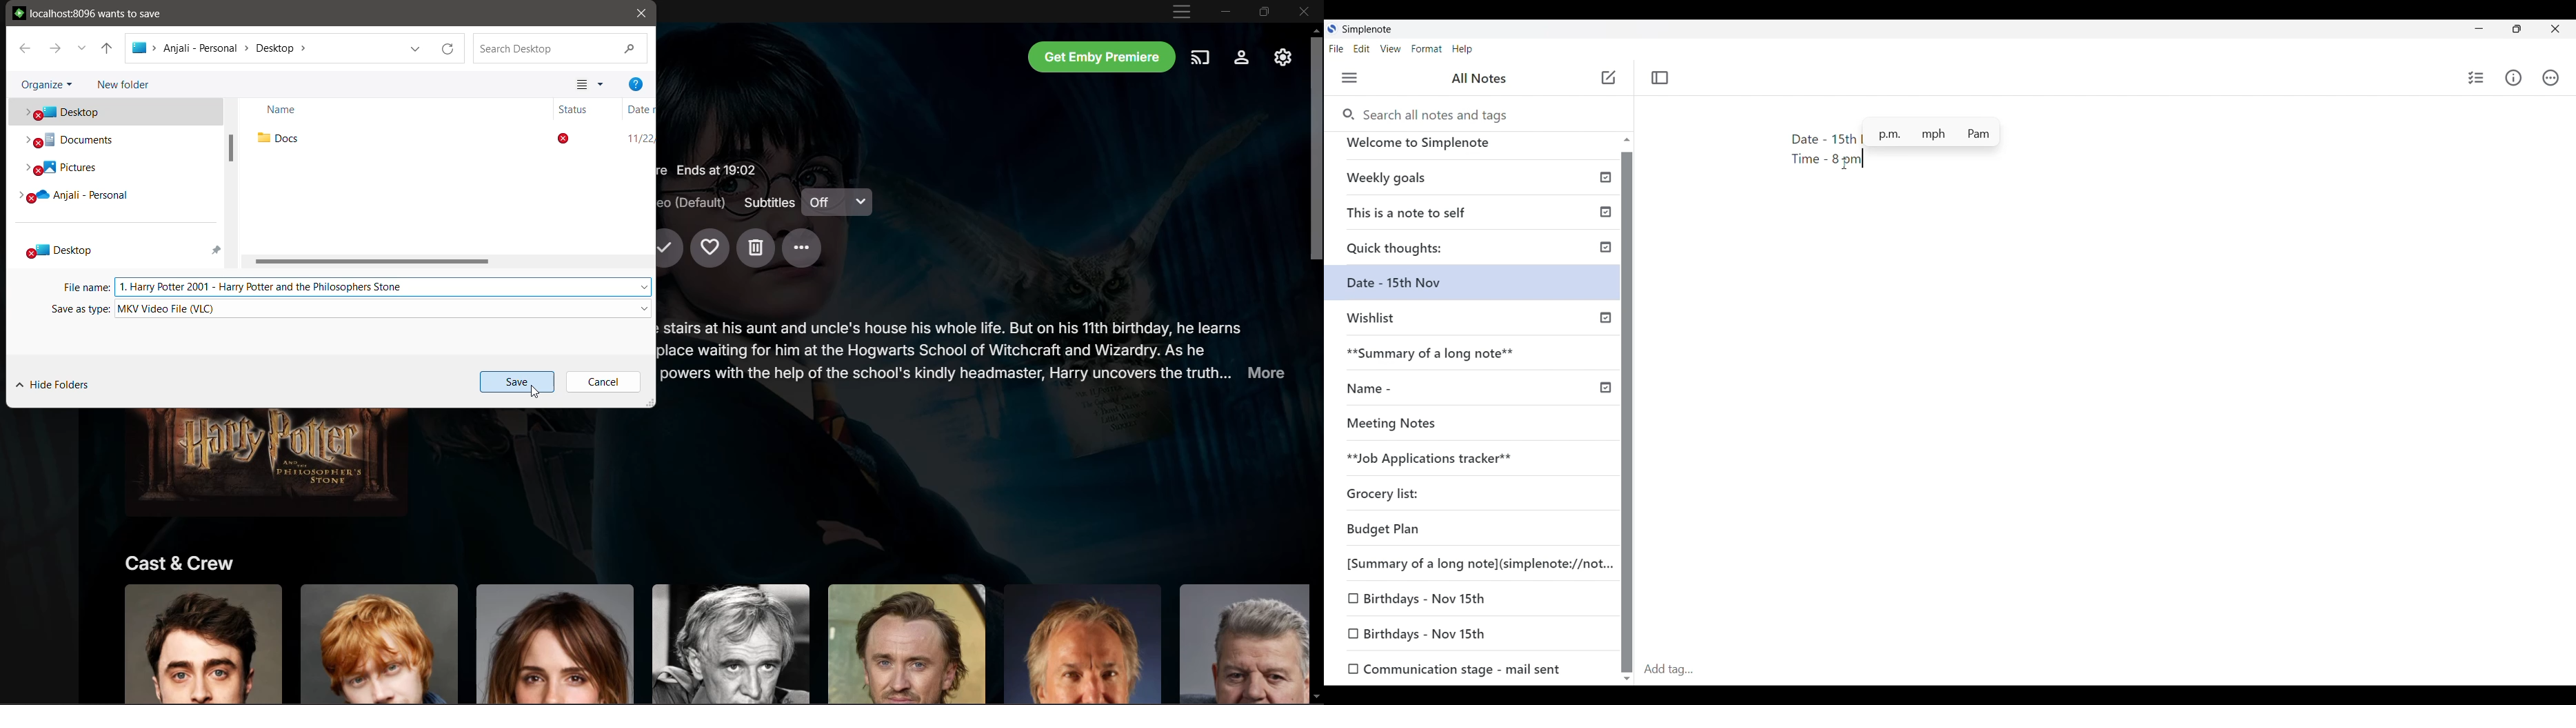 The width and height of the screenshot is (2576, 728). Describe the element at coordinates (1423, 634) in the screenshot. I see `Unpublished note` at that location.